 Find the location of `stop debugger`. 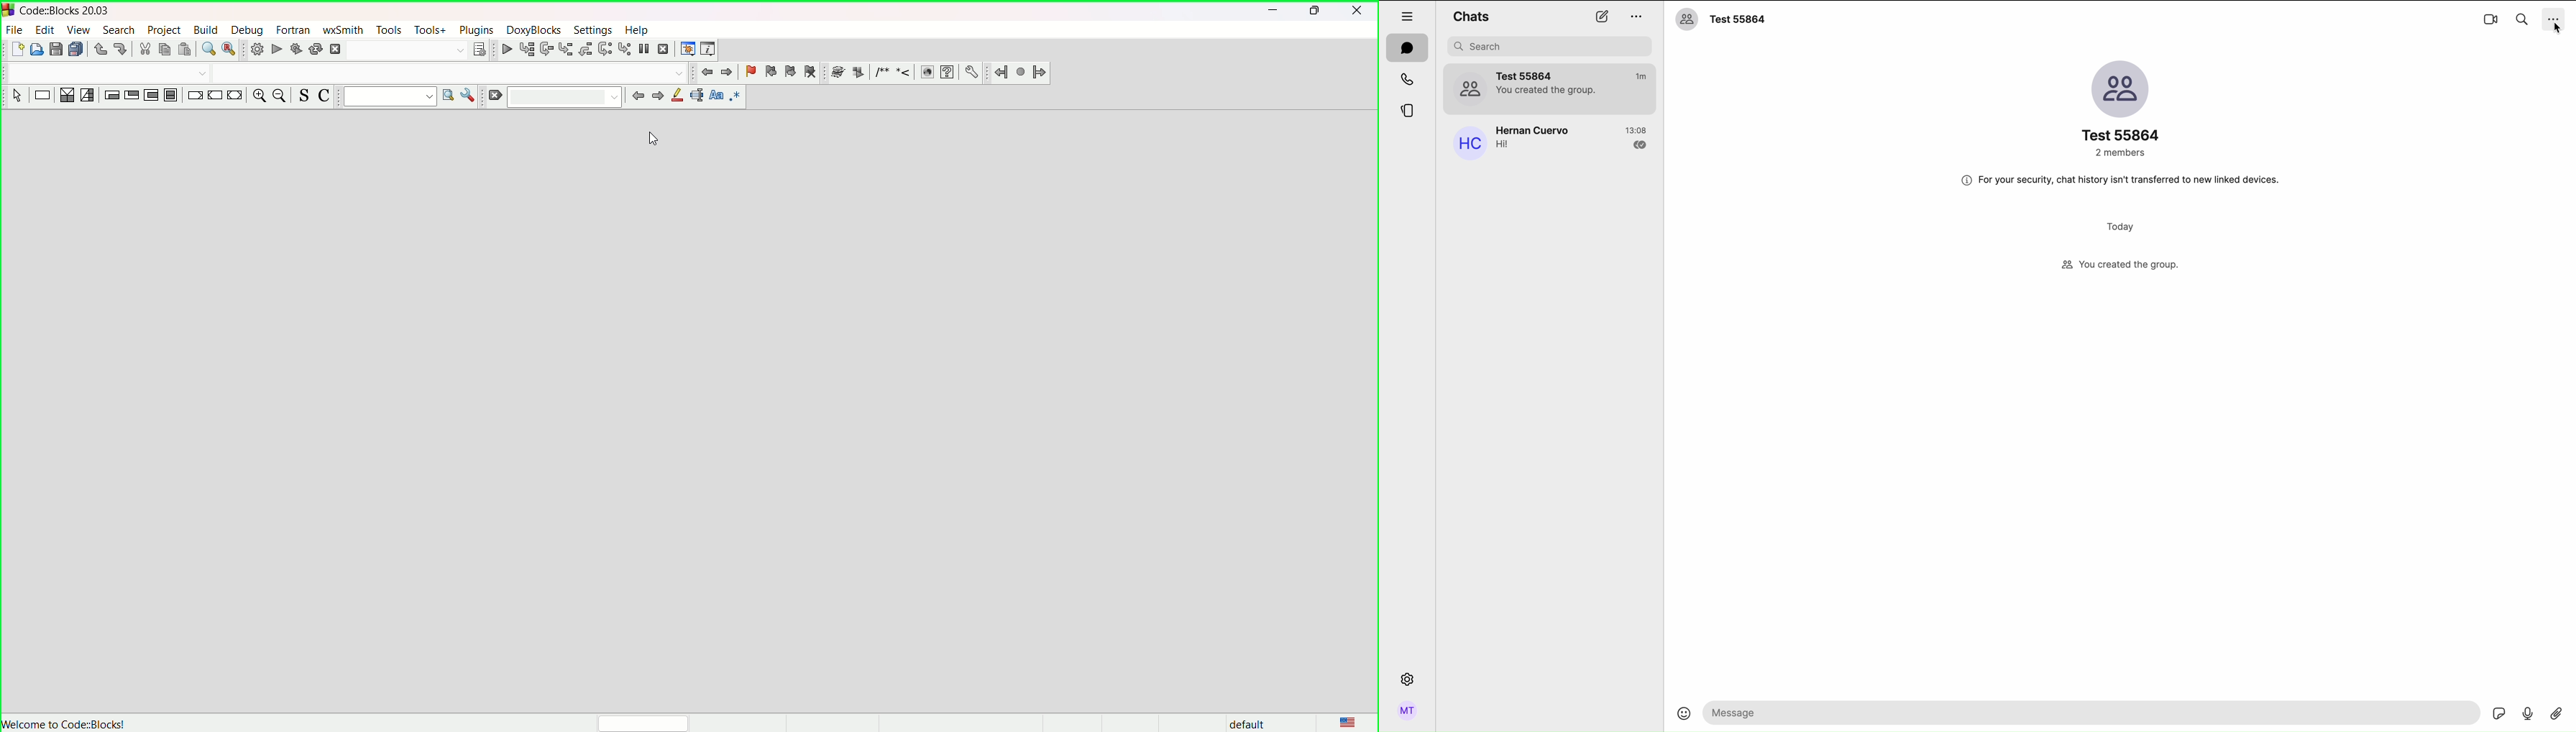

stop debugger is located at coordinates (666, 50).